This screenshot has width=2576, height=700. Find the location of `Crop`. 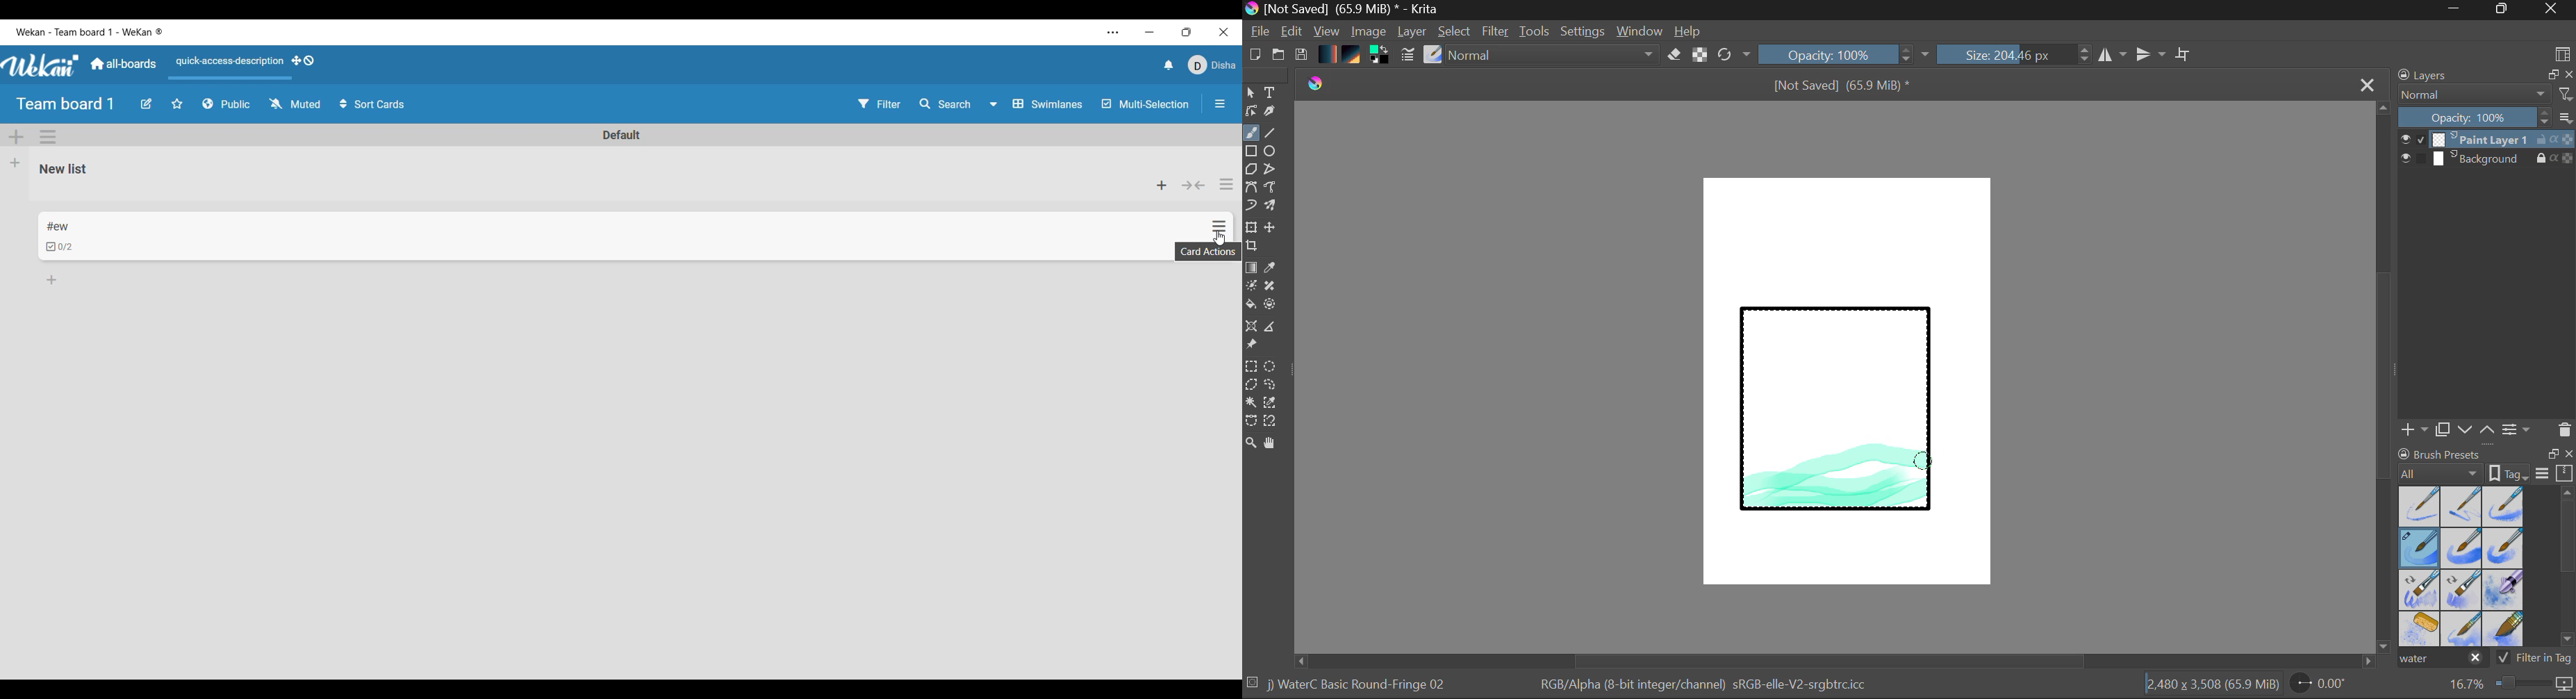

Crop is located at coordinates (1253, 246).